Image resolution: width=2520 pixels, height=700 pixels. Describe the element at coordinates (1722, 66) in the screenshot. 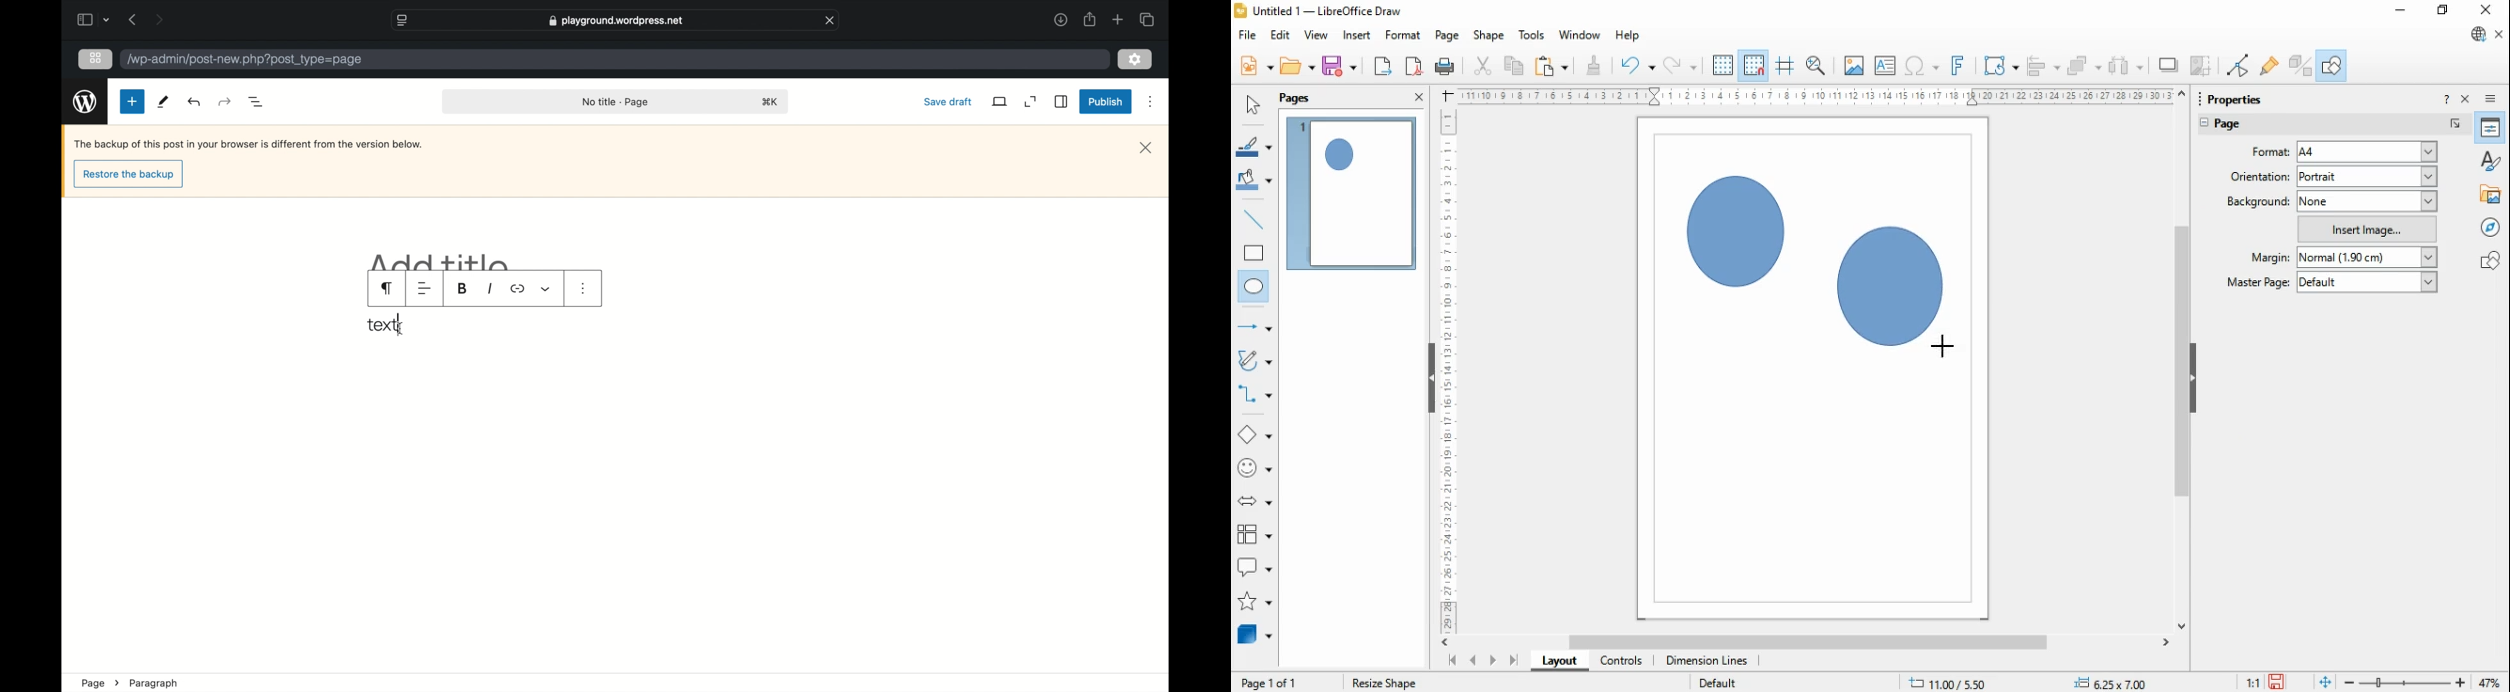

I see `display grid` at that location.